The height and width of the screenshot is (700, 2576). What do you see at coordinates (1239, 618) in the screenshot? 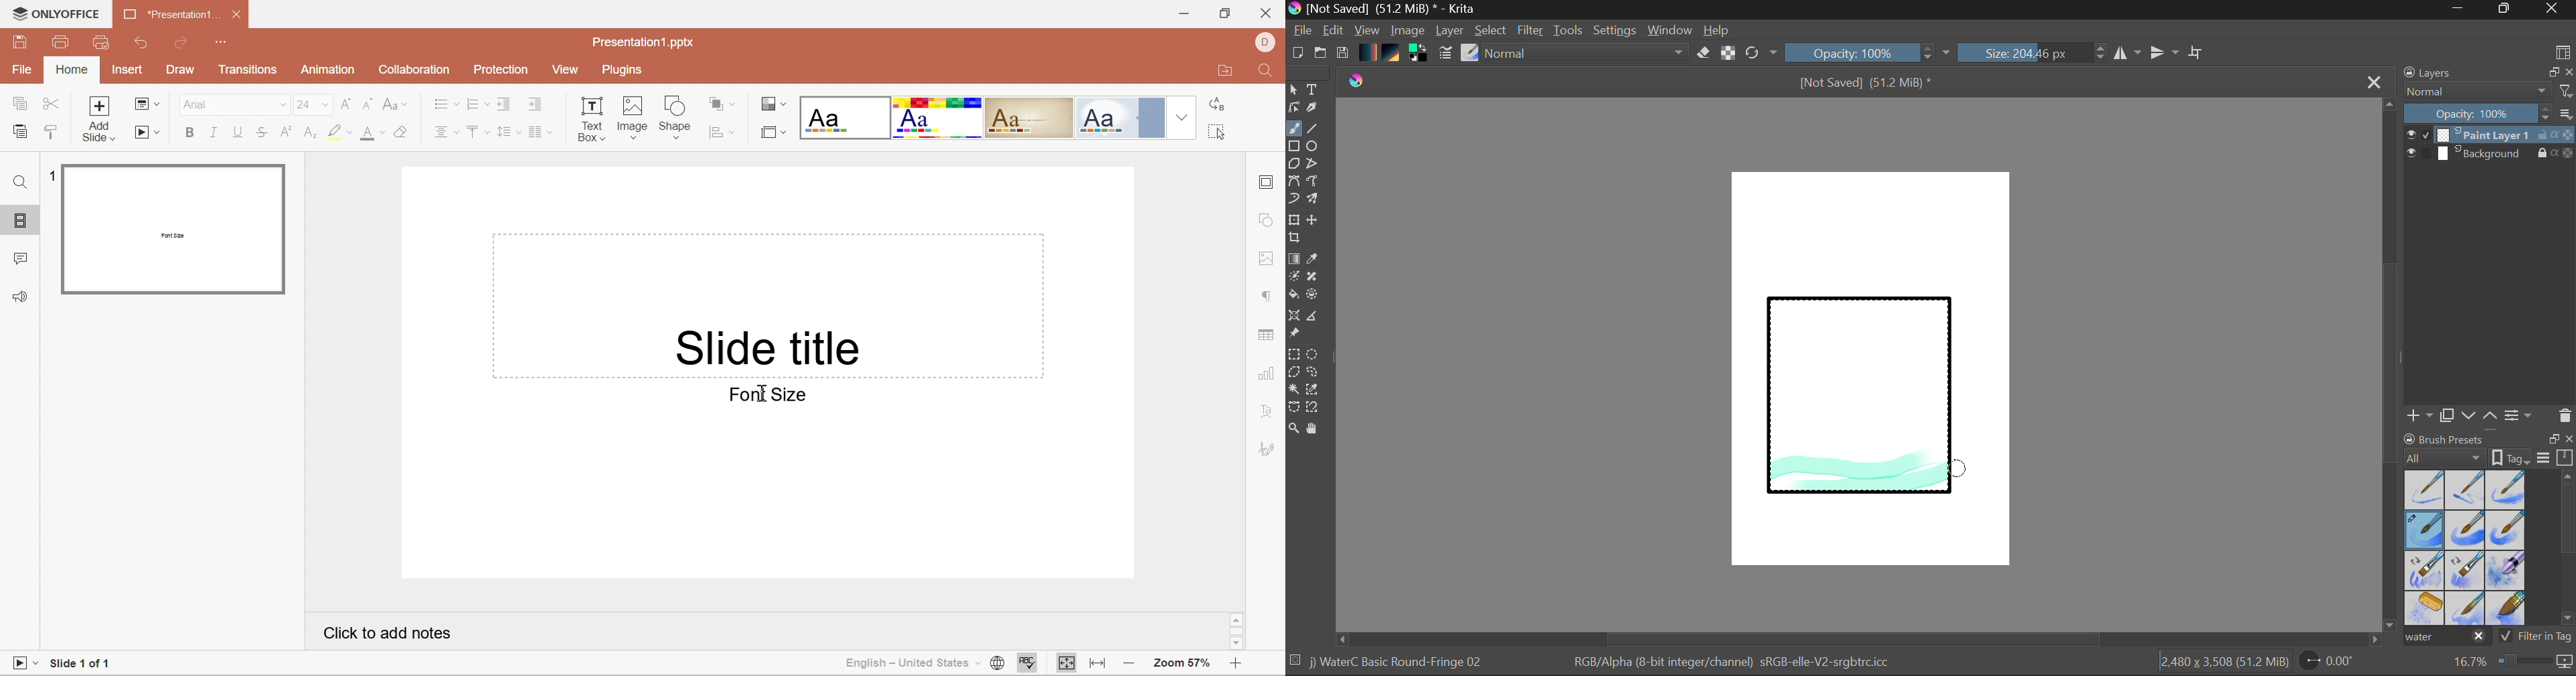
I see `Scroll Up` at bounding box center [1239, 618].